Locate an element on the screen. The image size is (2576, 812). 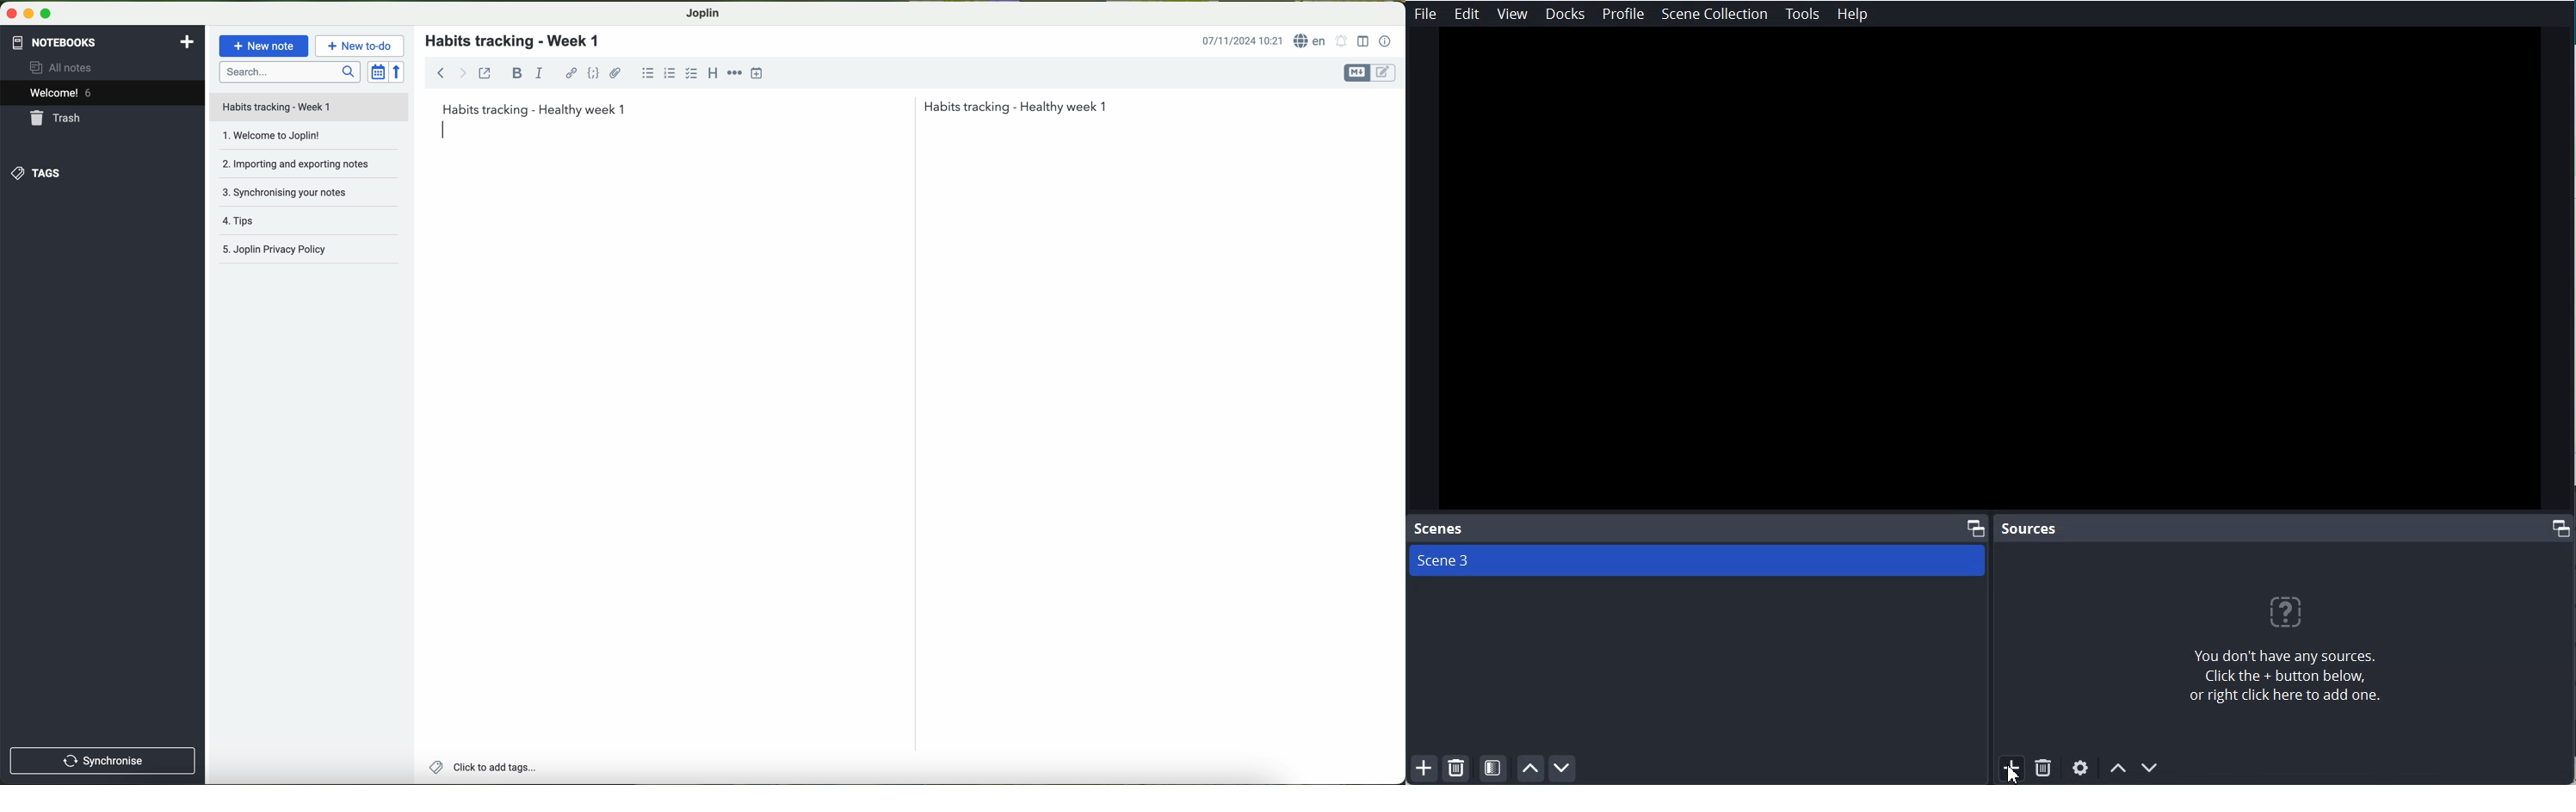
toggle editor layout is located at coordinates (1364, 41).